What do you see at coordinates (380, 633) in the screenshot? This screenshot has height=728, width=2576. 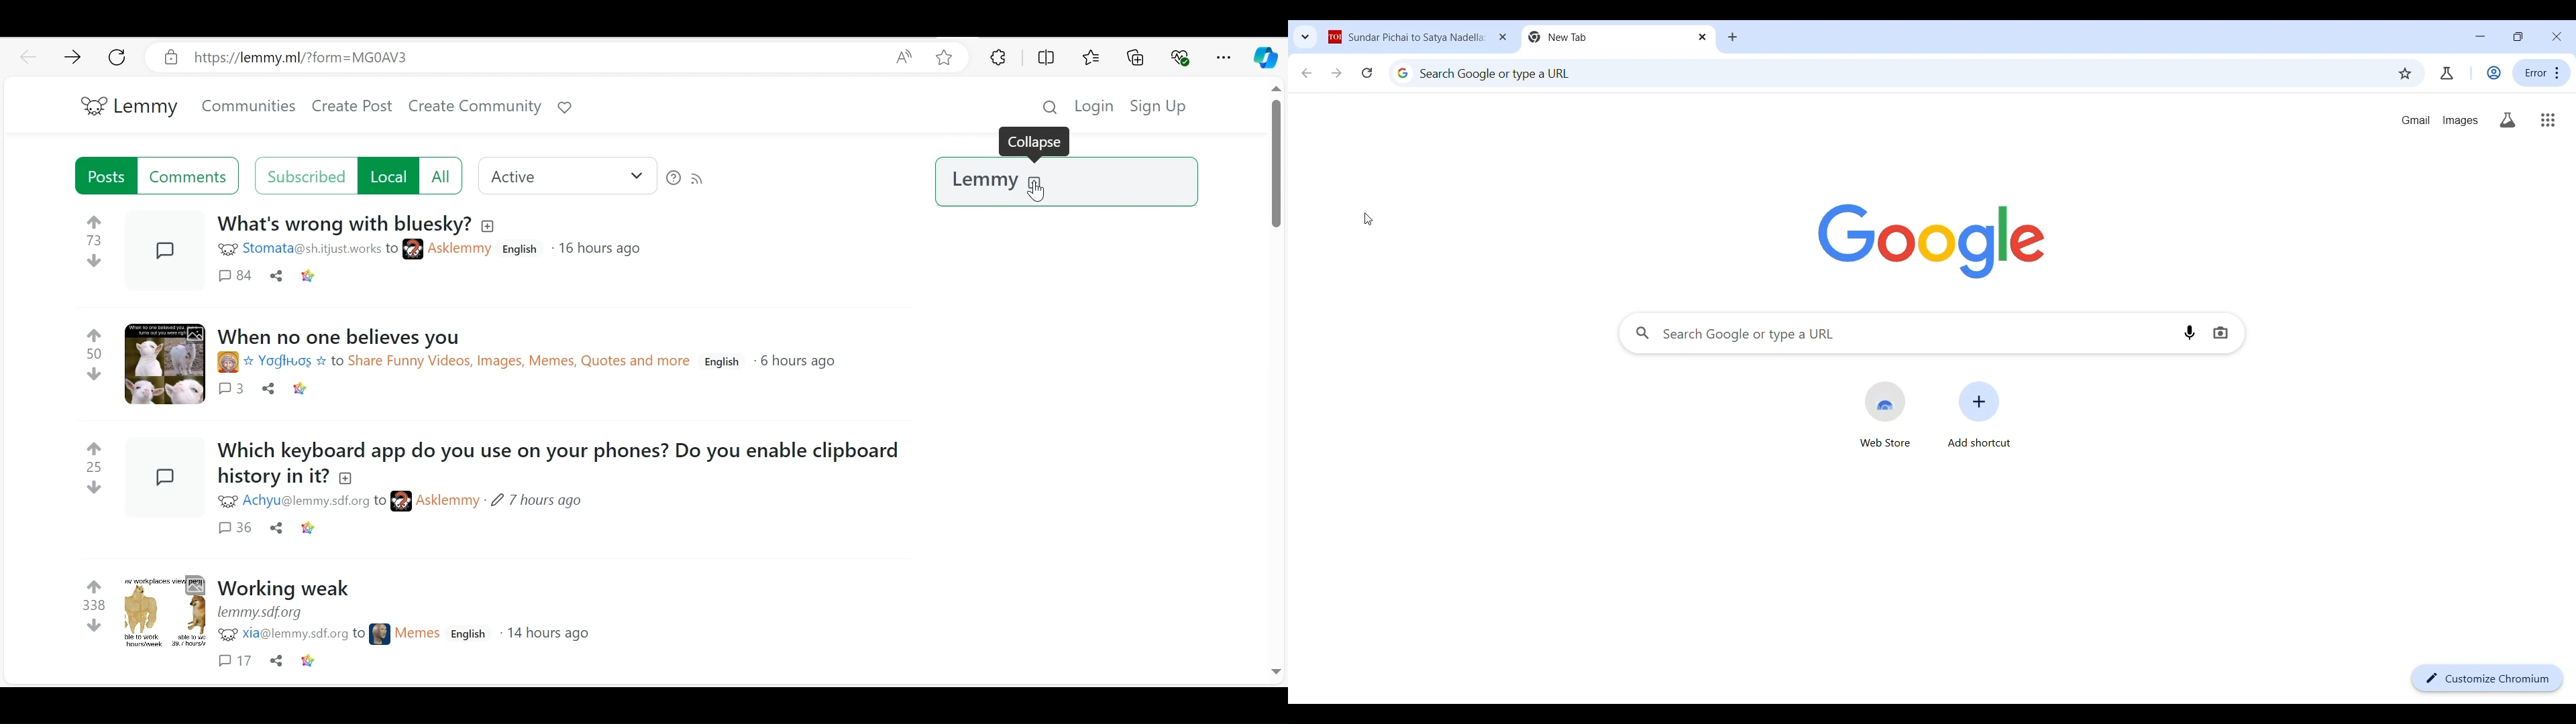 I see `icon` at bounding box center [380, 633].